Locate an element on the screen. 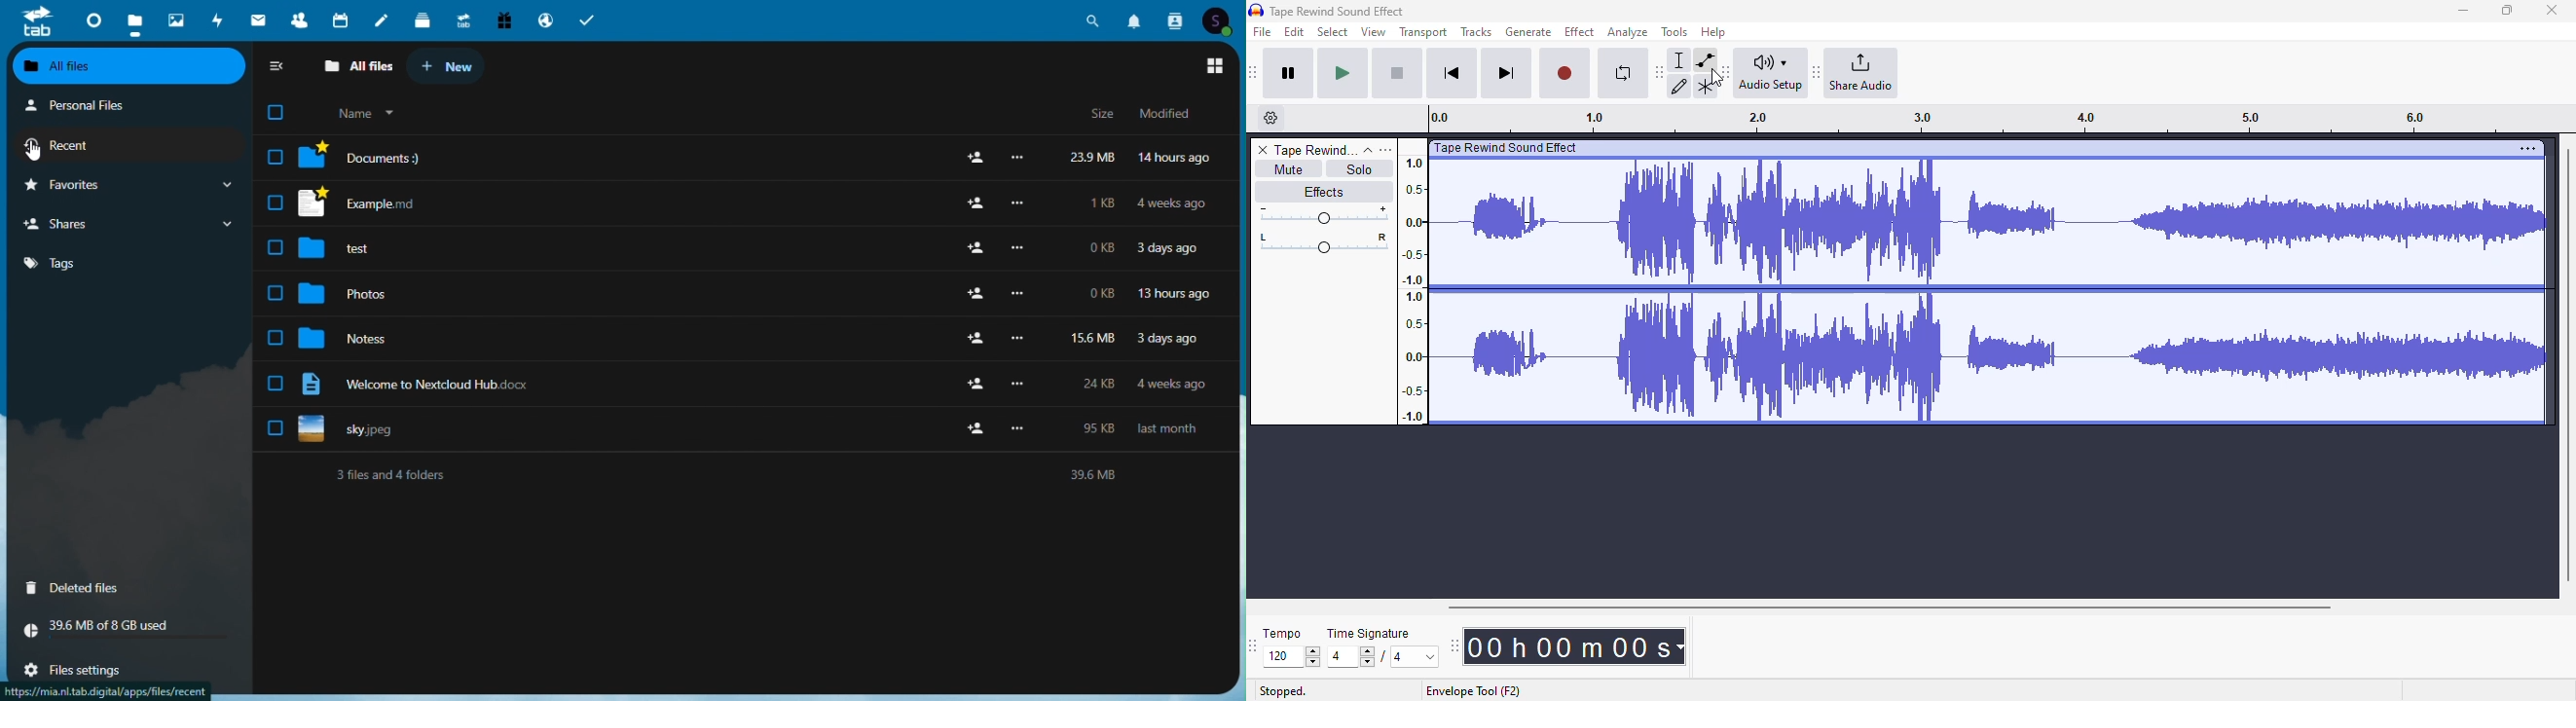  email hosting is located at coordinates (545, 20).